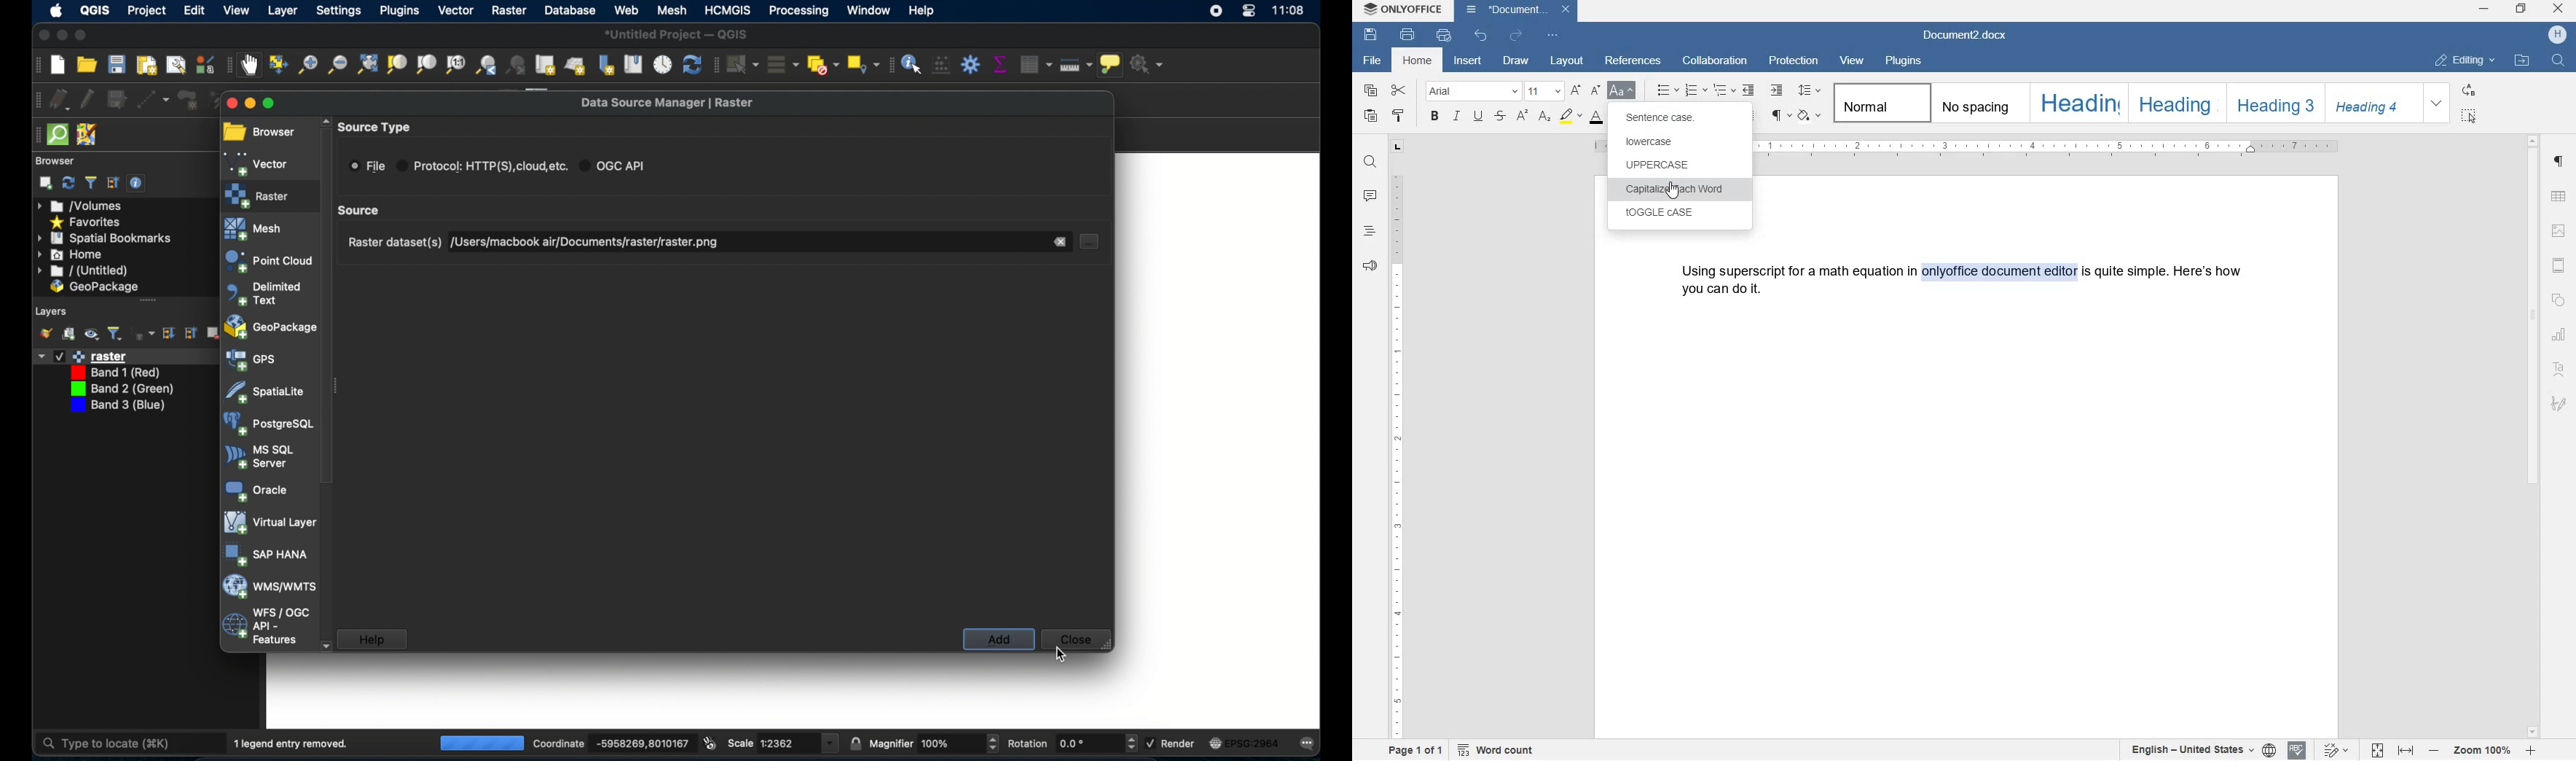 The width and height of the screenshot is (2576, 784). I want to click on word count, so click(1499, 750).